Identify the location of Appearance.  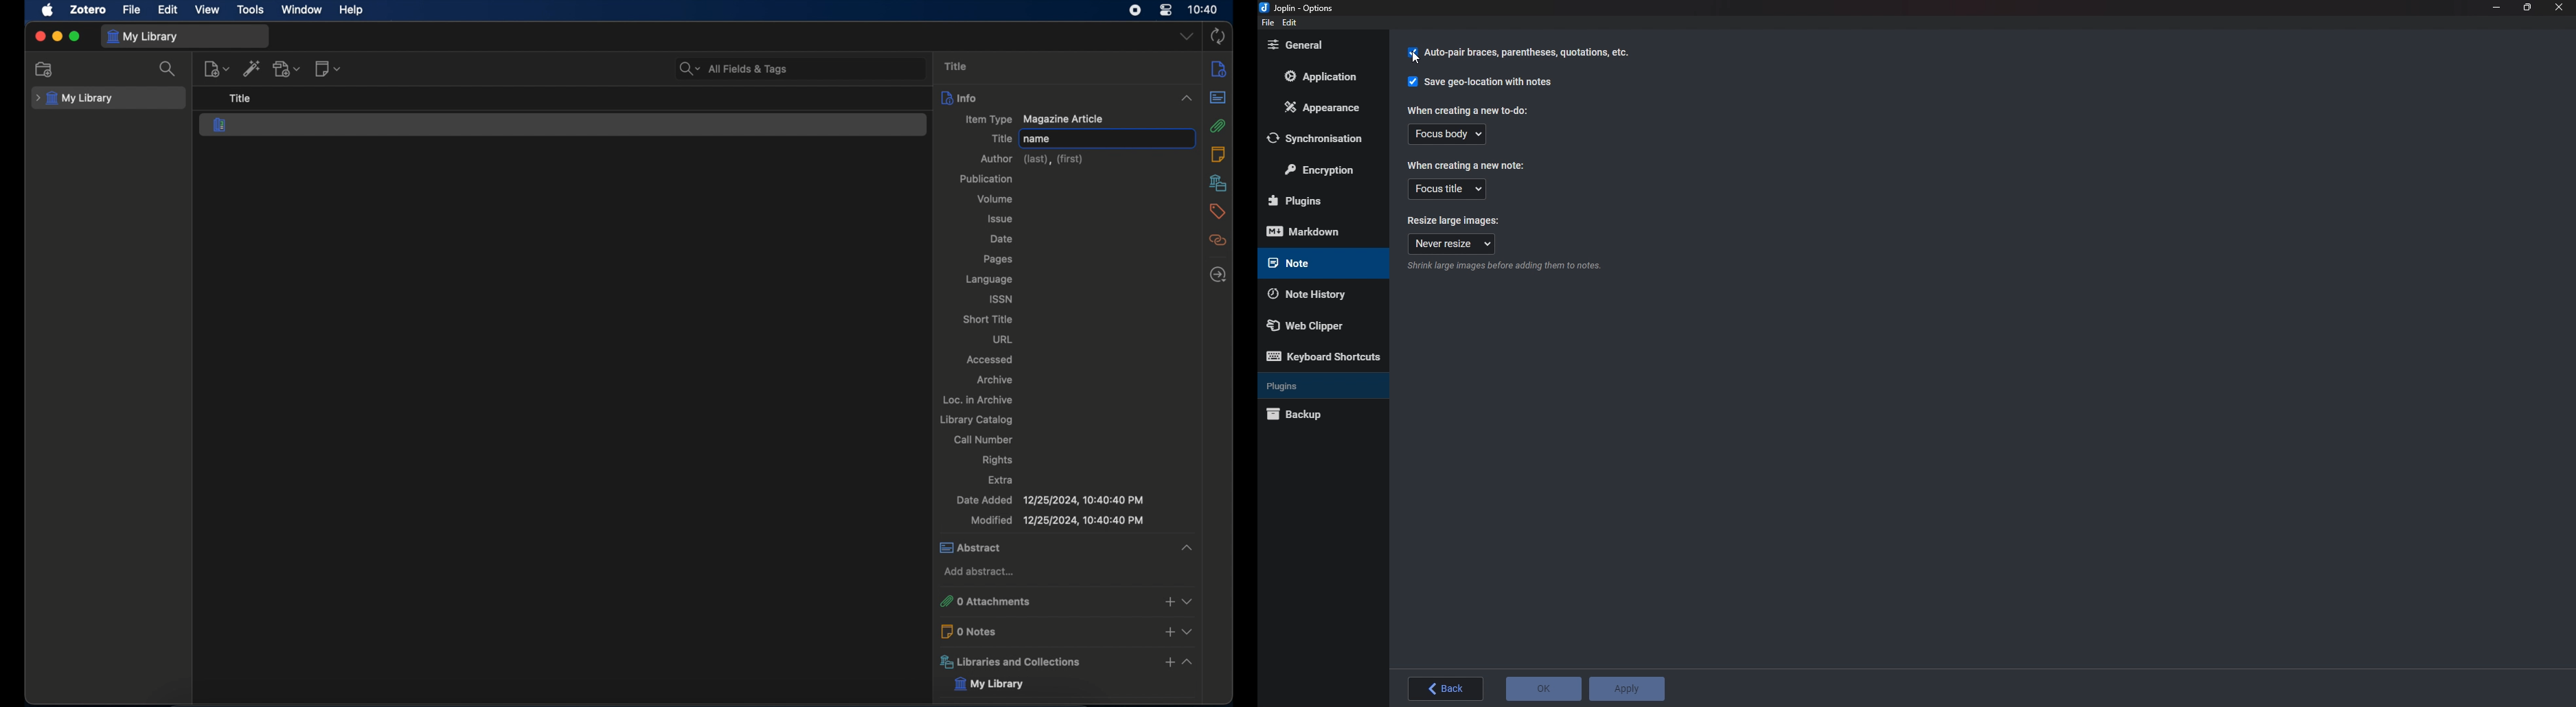
(1319, 108).